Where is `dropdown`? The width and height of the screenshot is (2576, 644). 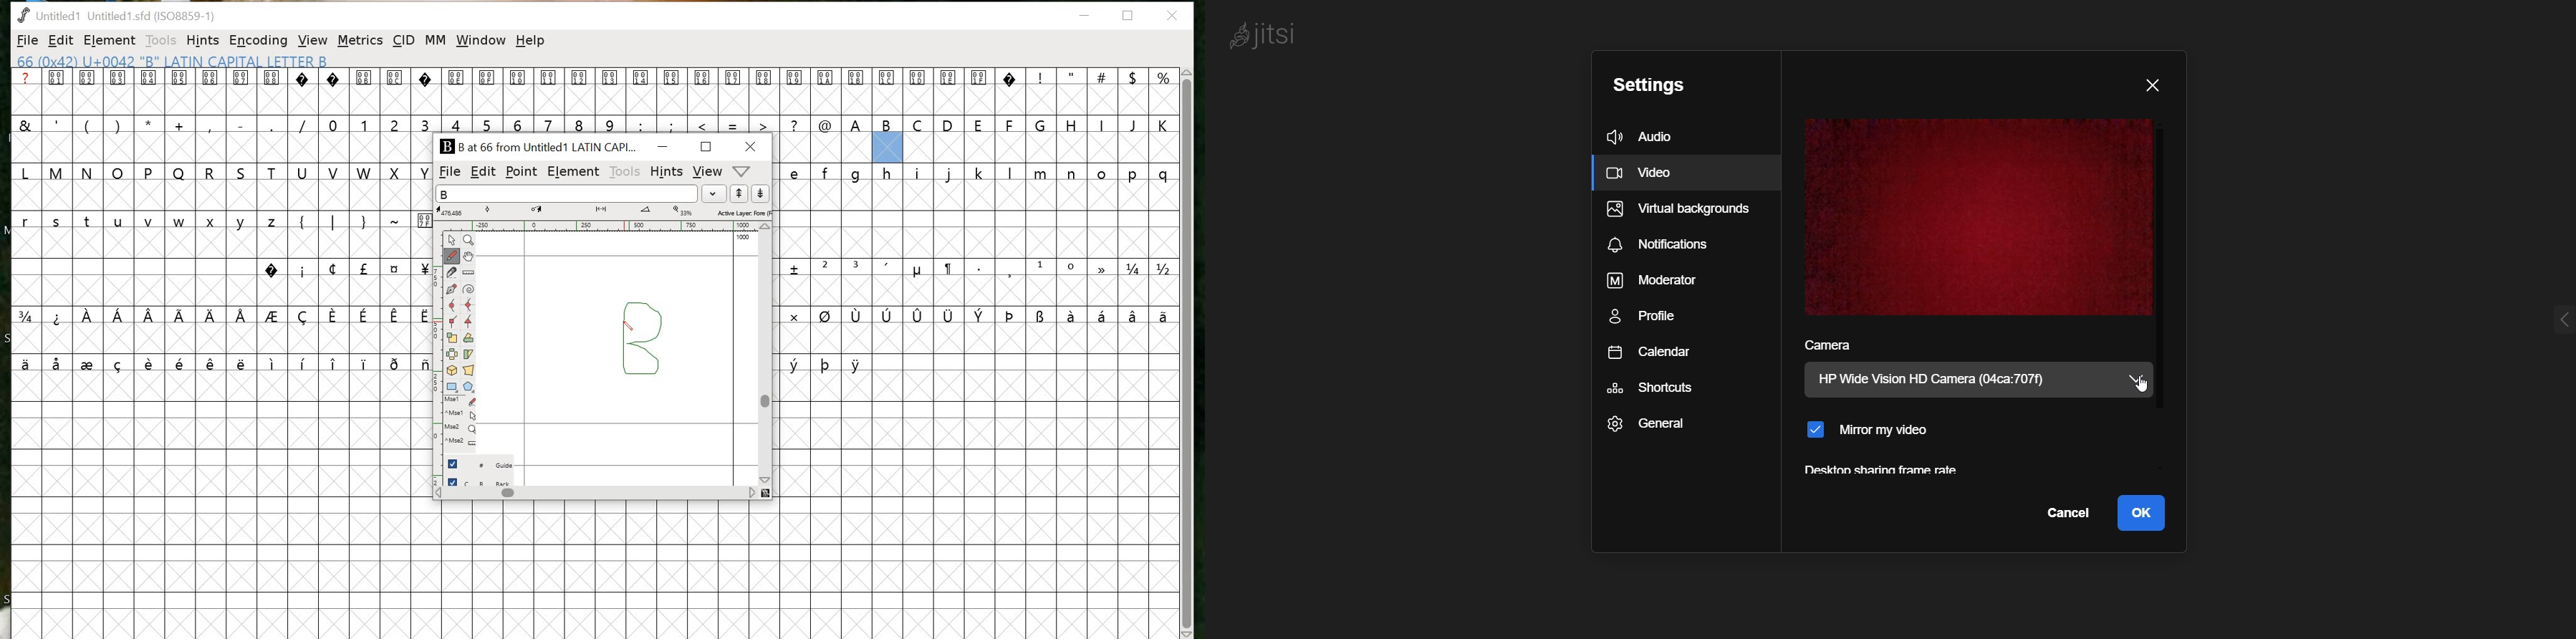 dropdown is located at coordinates (714, 194).